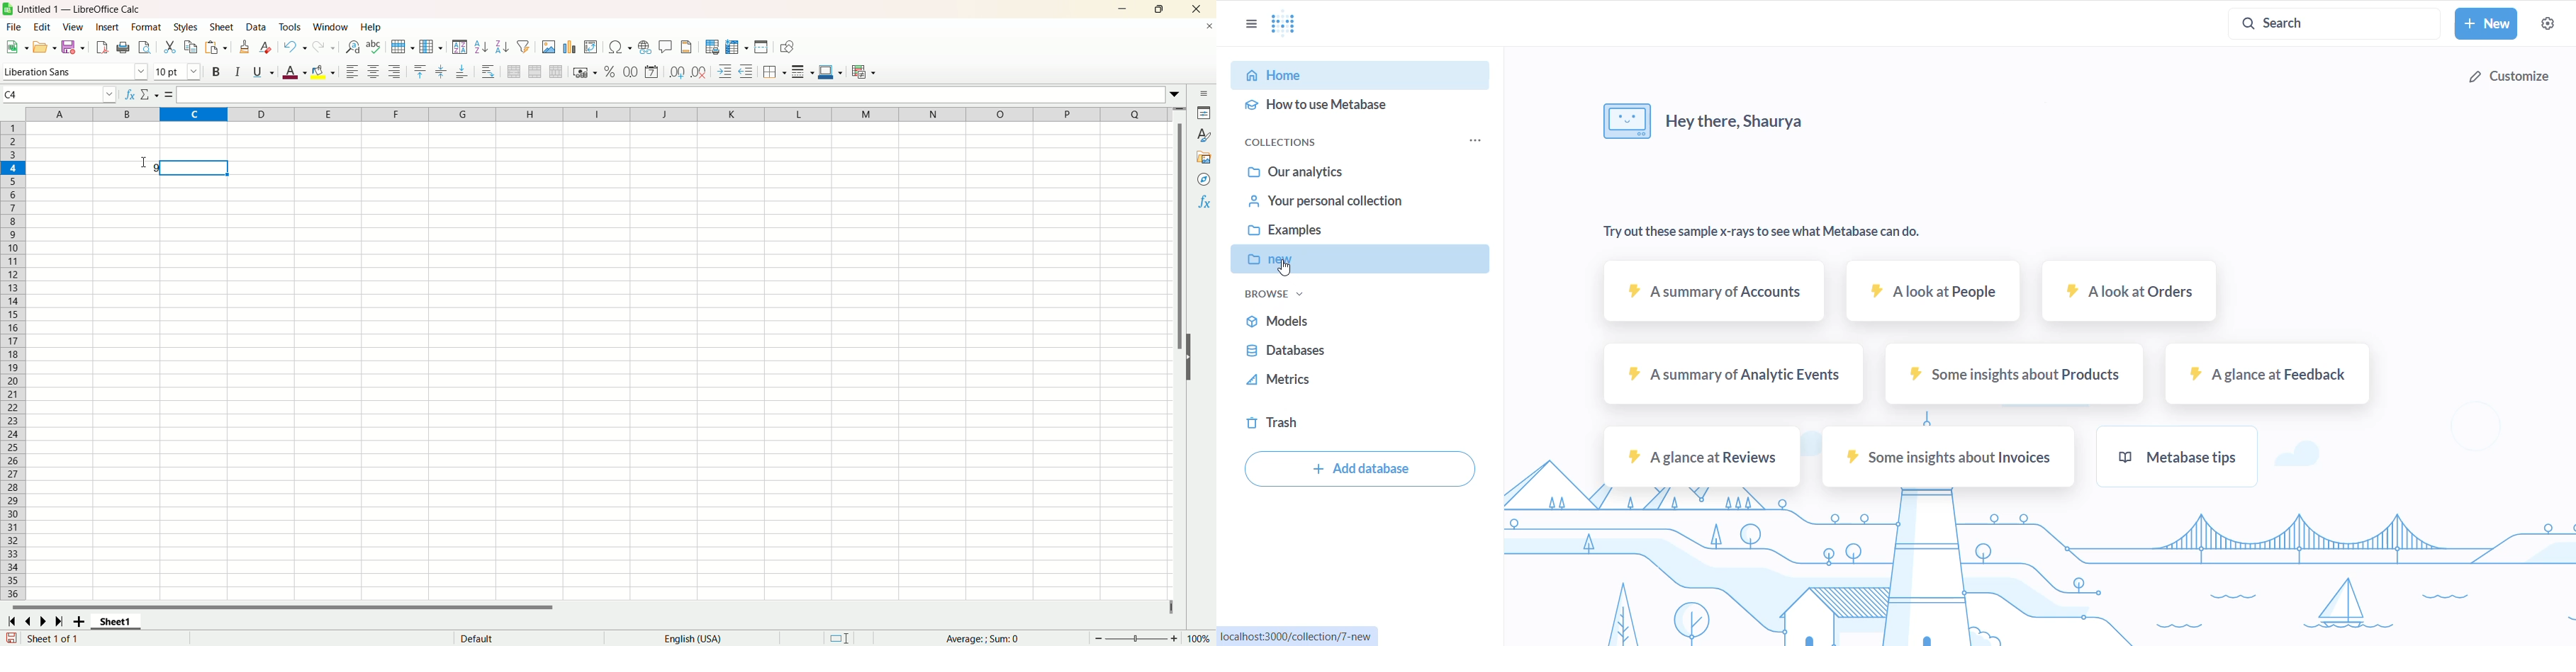 This screenshot has height=672, width=2576. I want to click on styles, so click(188, 27).